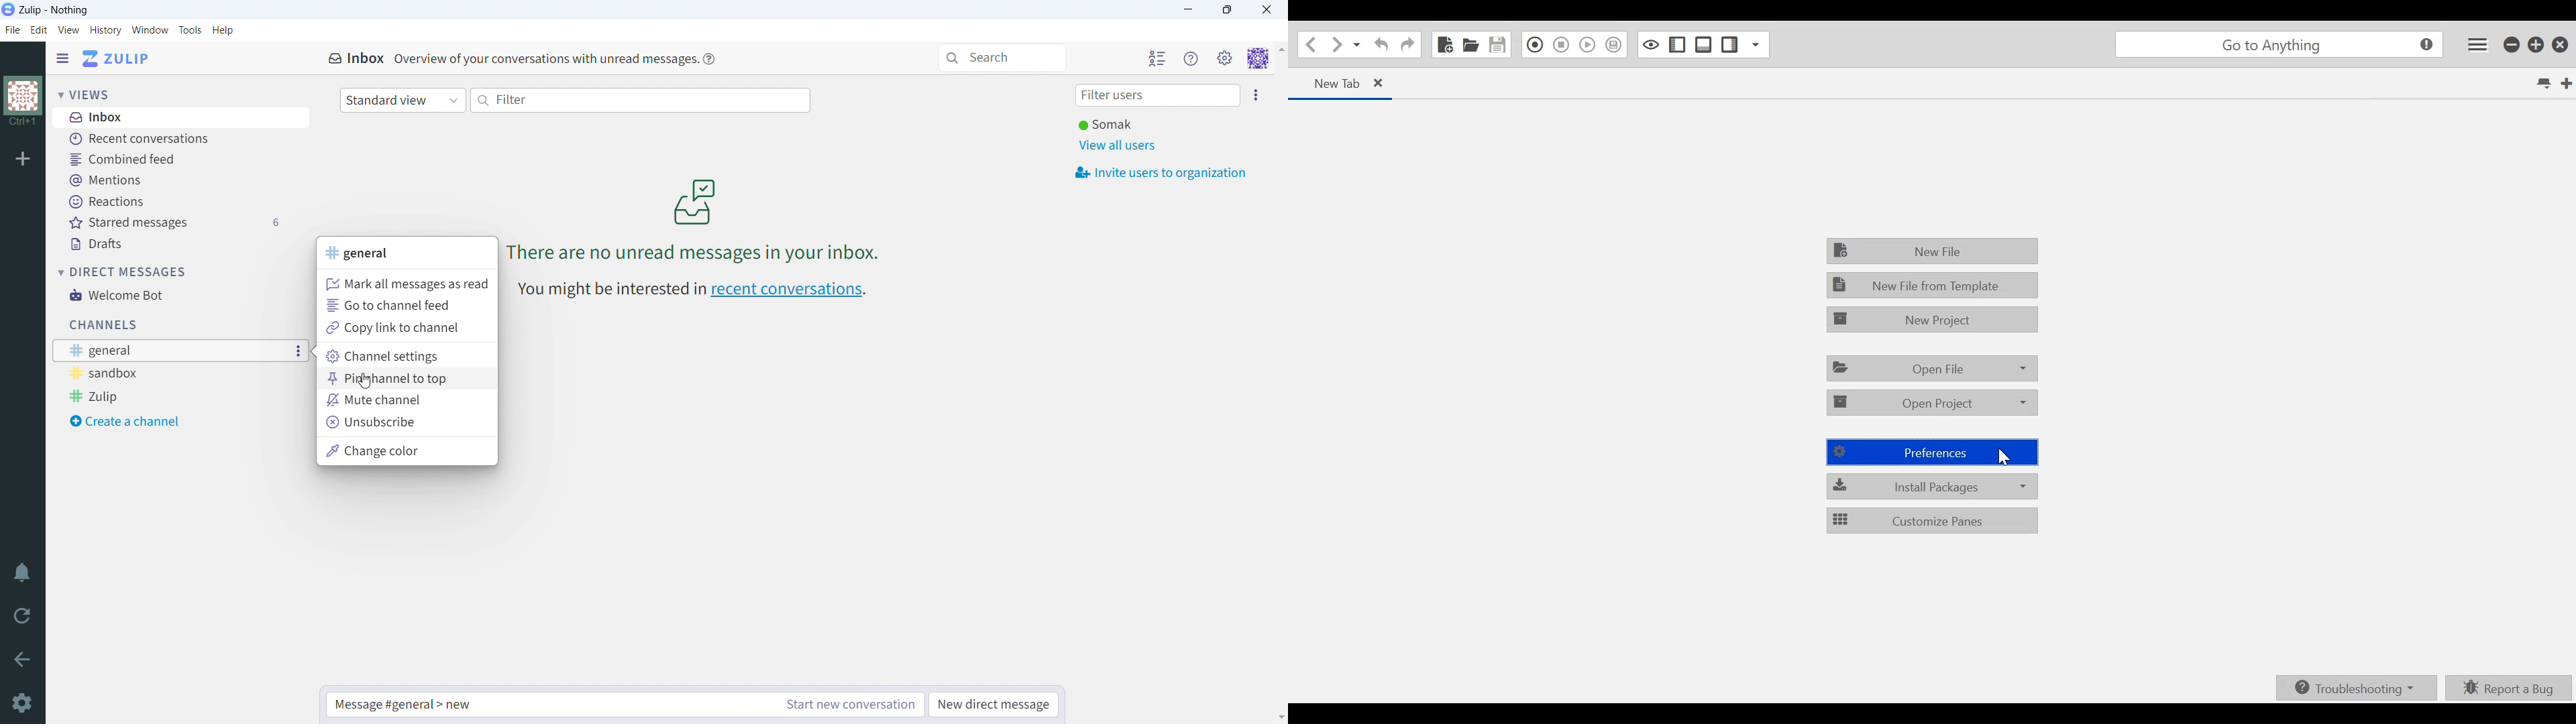  Describe the element at coordinates (105, 30) in the screenshot. I see `history` at that location.